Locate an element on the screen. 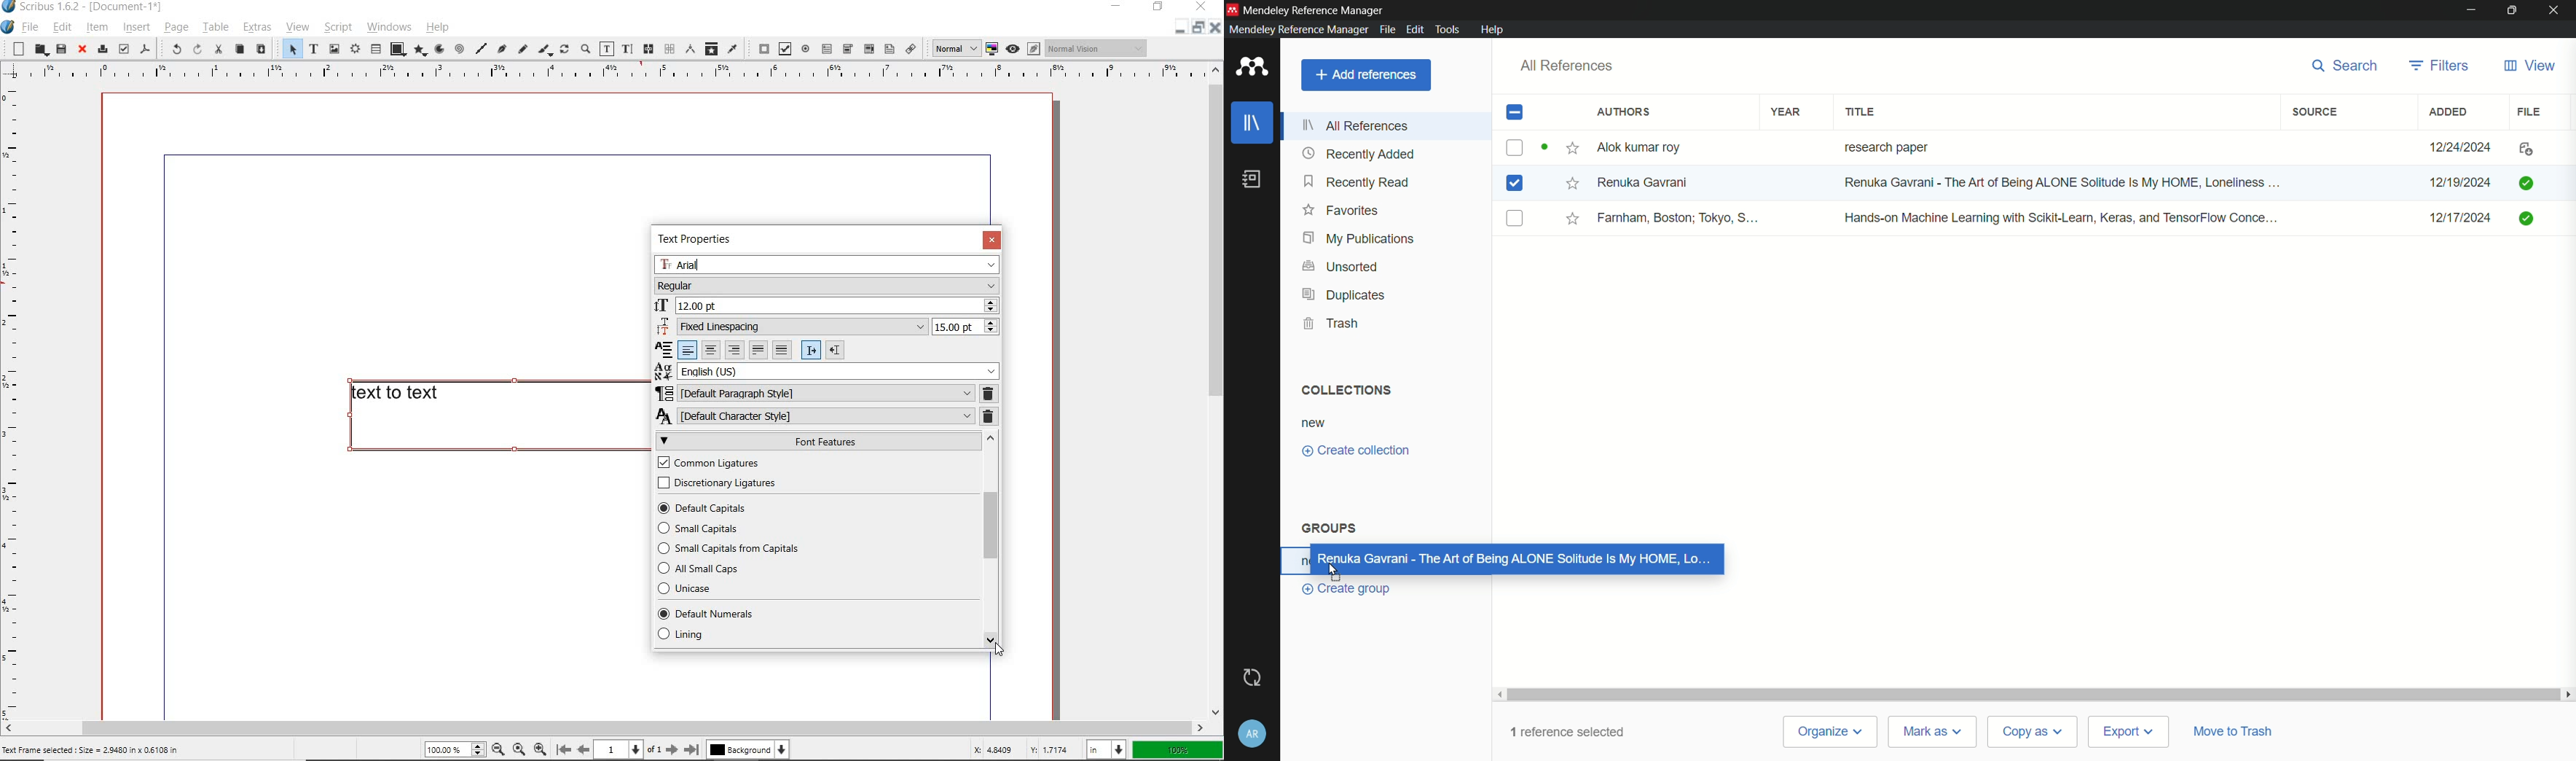 Image resolution: width=2576 pixels, height=784 pixels. file is located at coordinates (31, 28).